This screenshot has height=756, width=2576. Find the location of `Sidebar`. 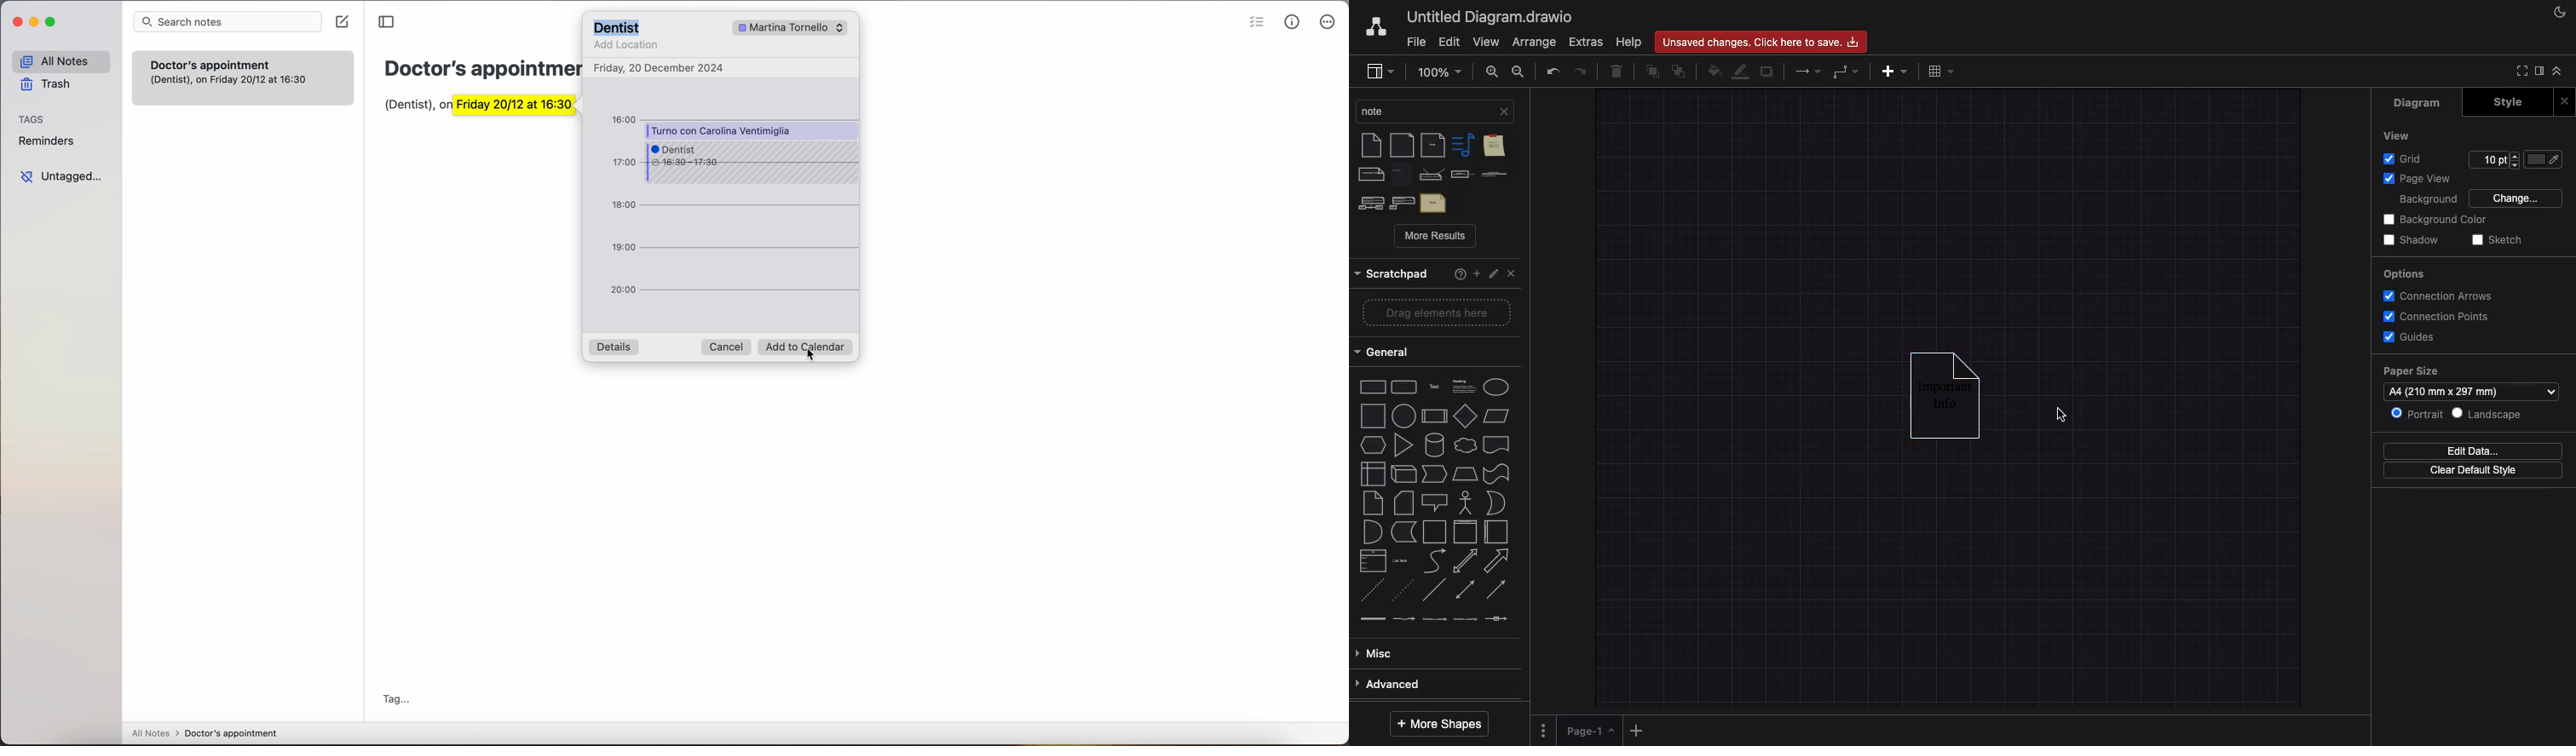

Sidebar is located at coordinates (1381, 71).